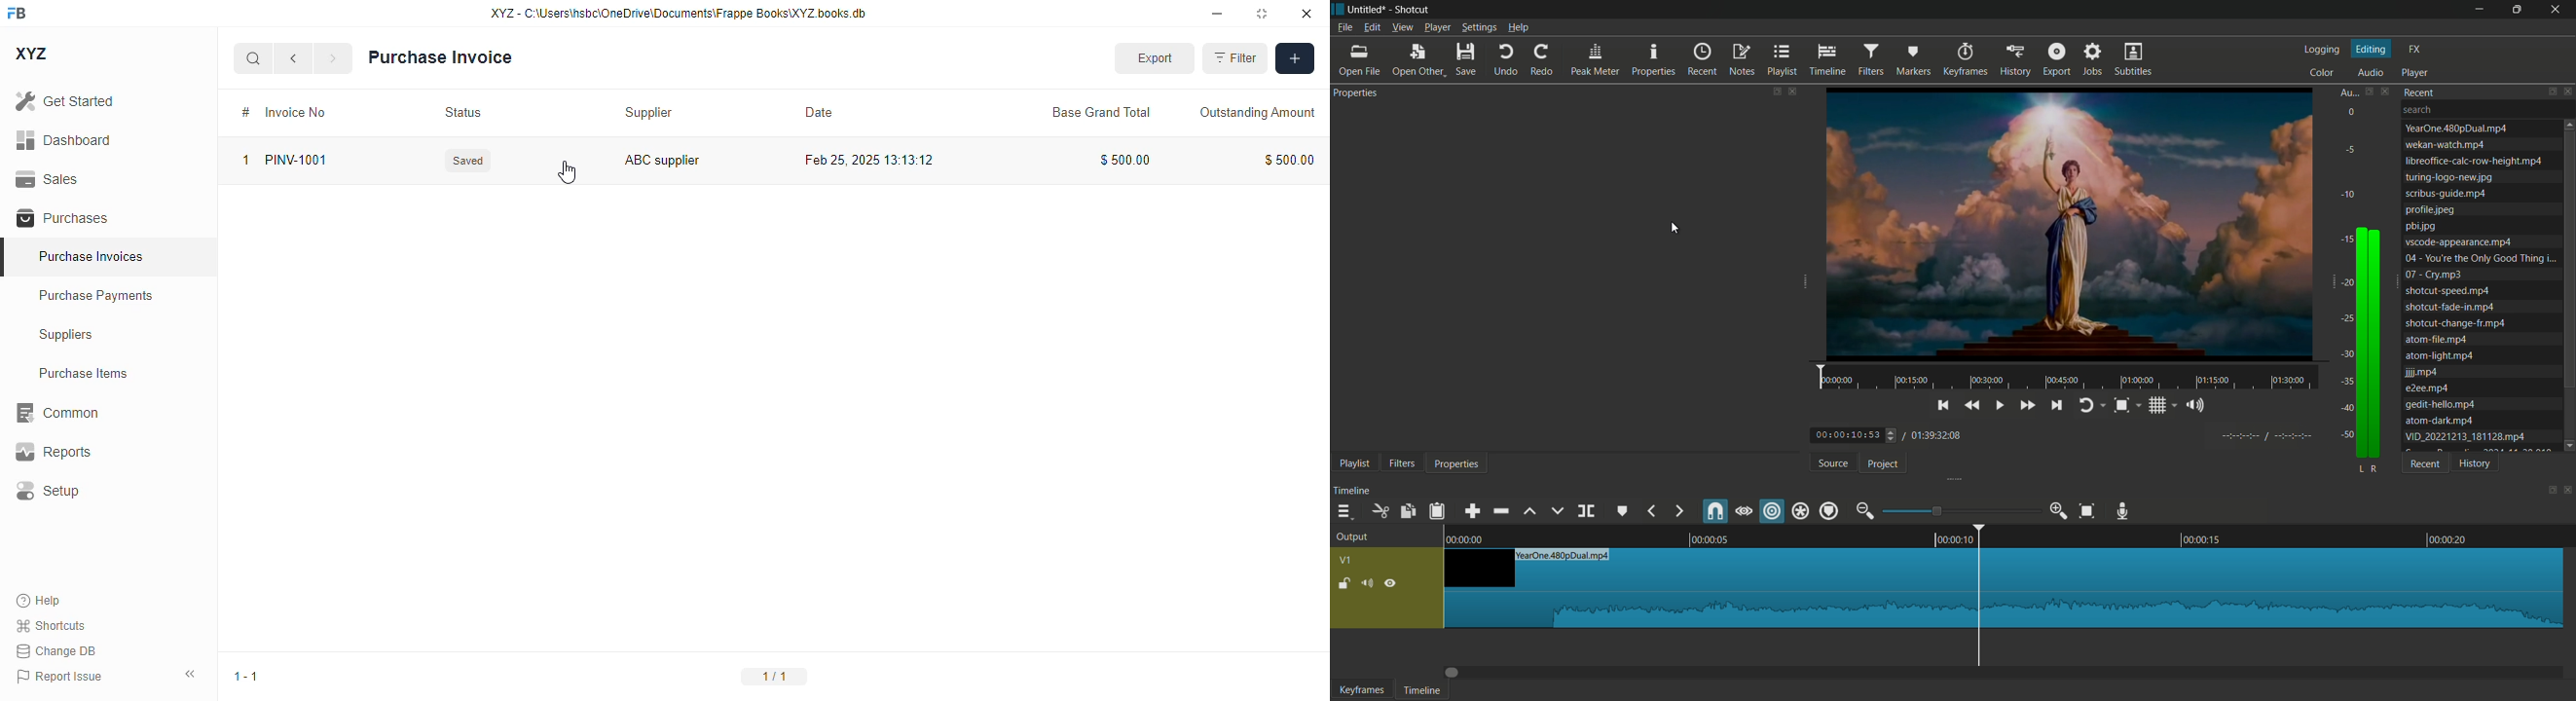  I want to click on toggle maximize, so click(1261, 13).